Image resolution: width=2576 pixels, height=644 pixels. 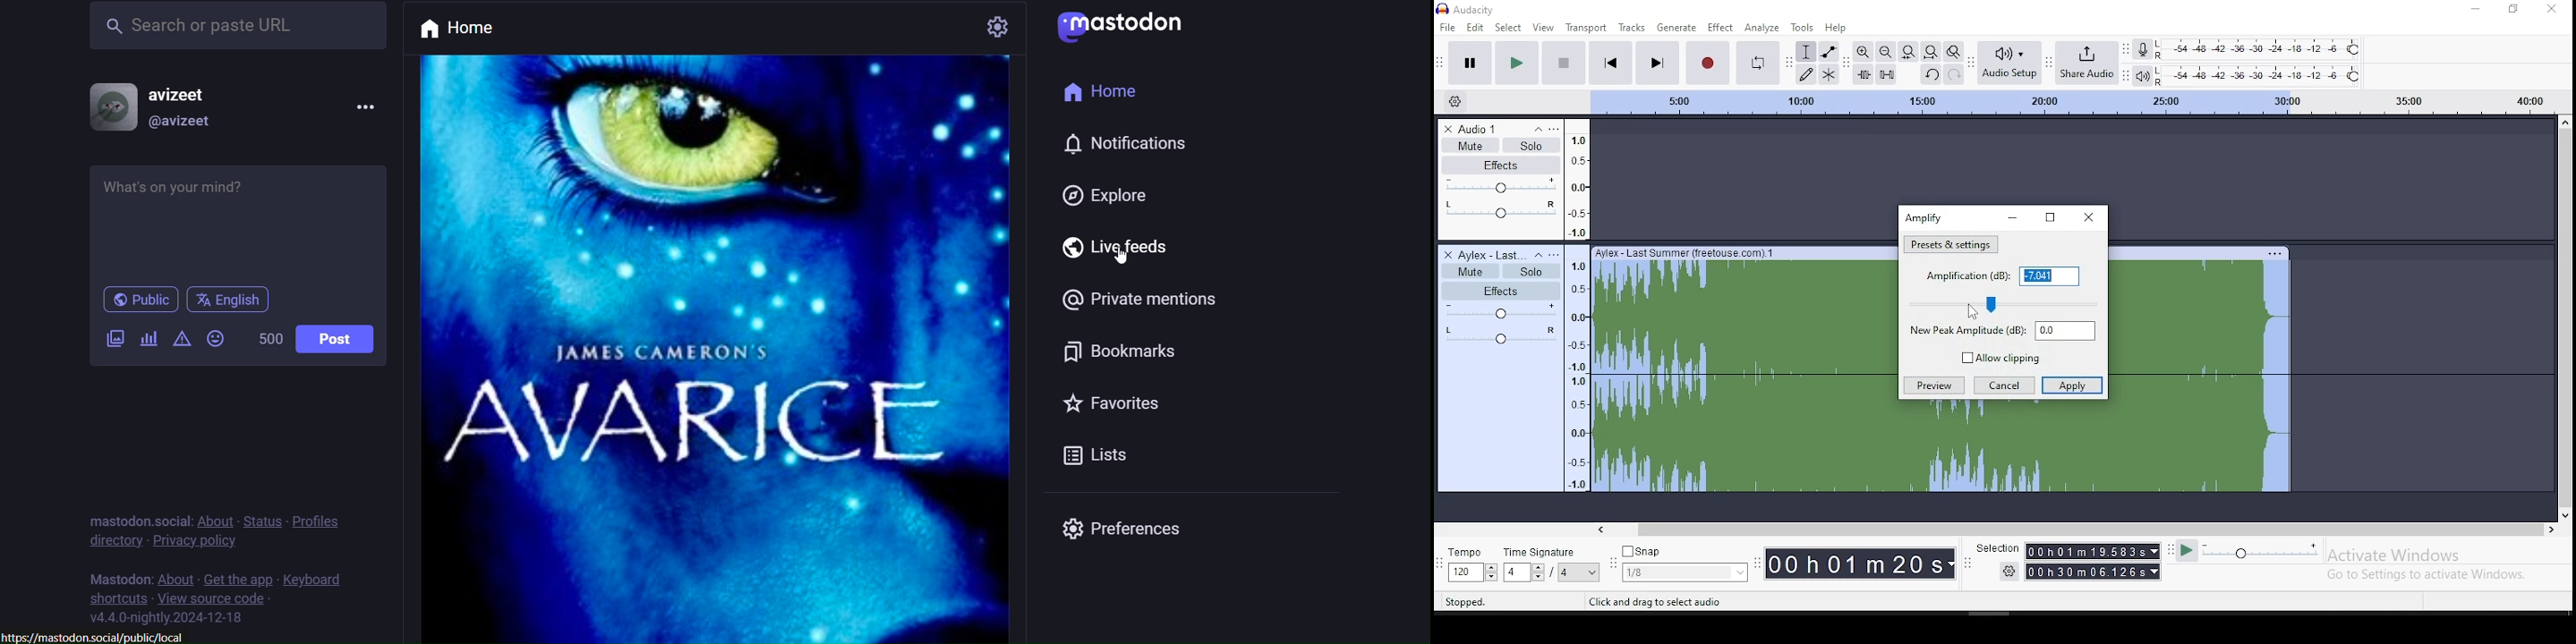 What do you see at coordinates (2001, 444) in the screenshot?
I see `track` at bounding box center [2001, 444].